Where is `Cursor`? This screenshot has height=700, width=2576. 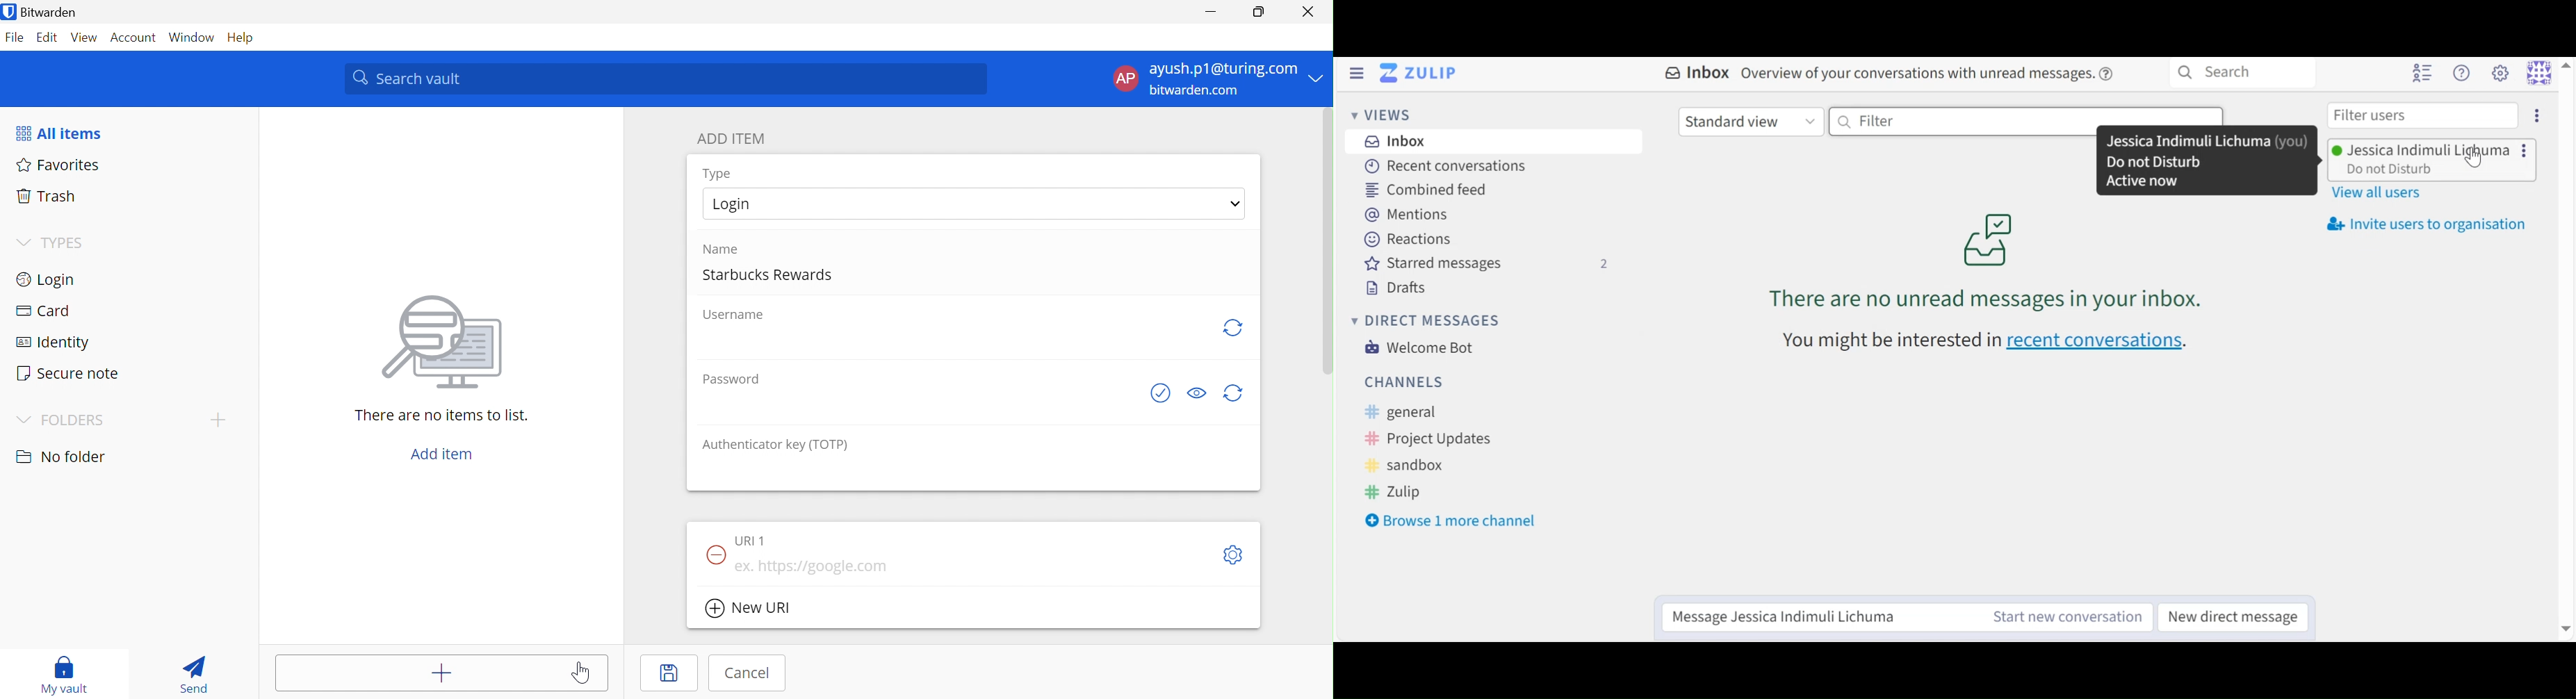 Cursor is located at coordinates (2484, 166).